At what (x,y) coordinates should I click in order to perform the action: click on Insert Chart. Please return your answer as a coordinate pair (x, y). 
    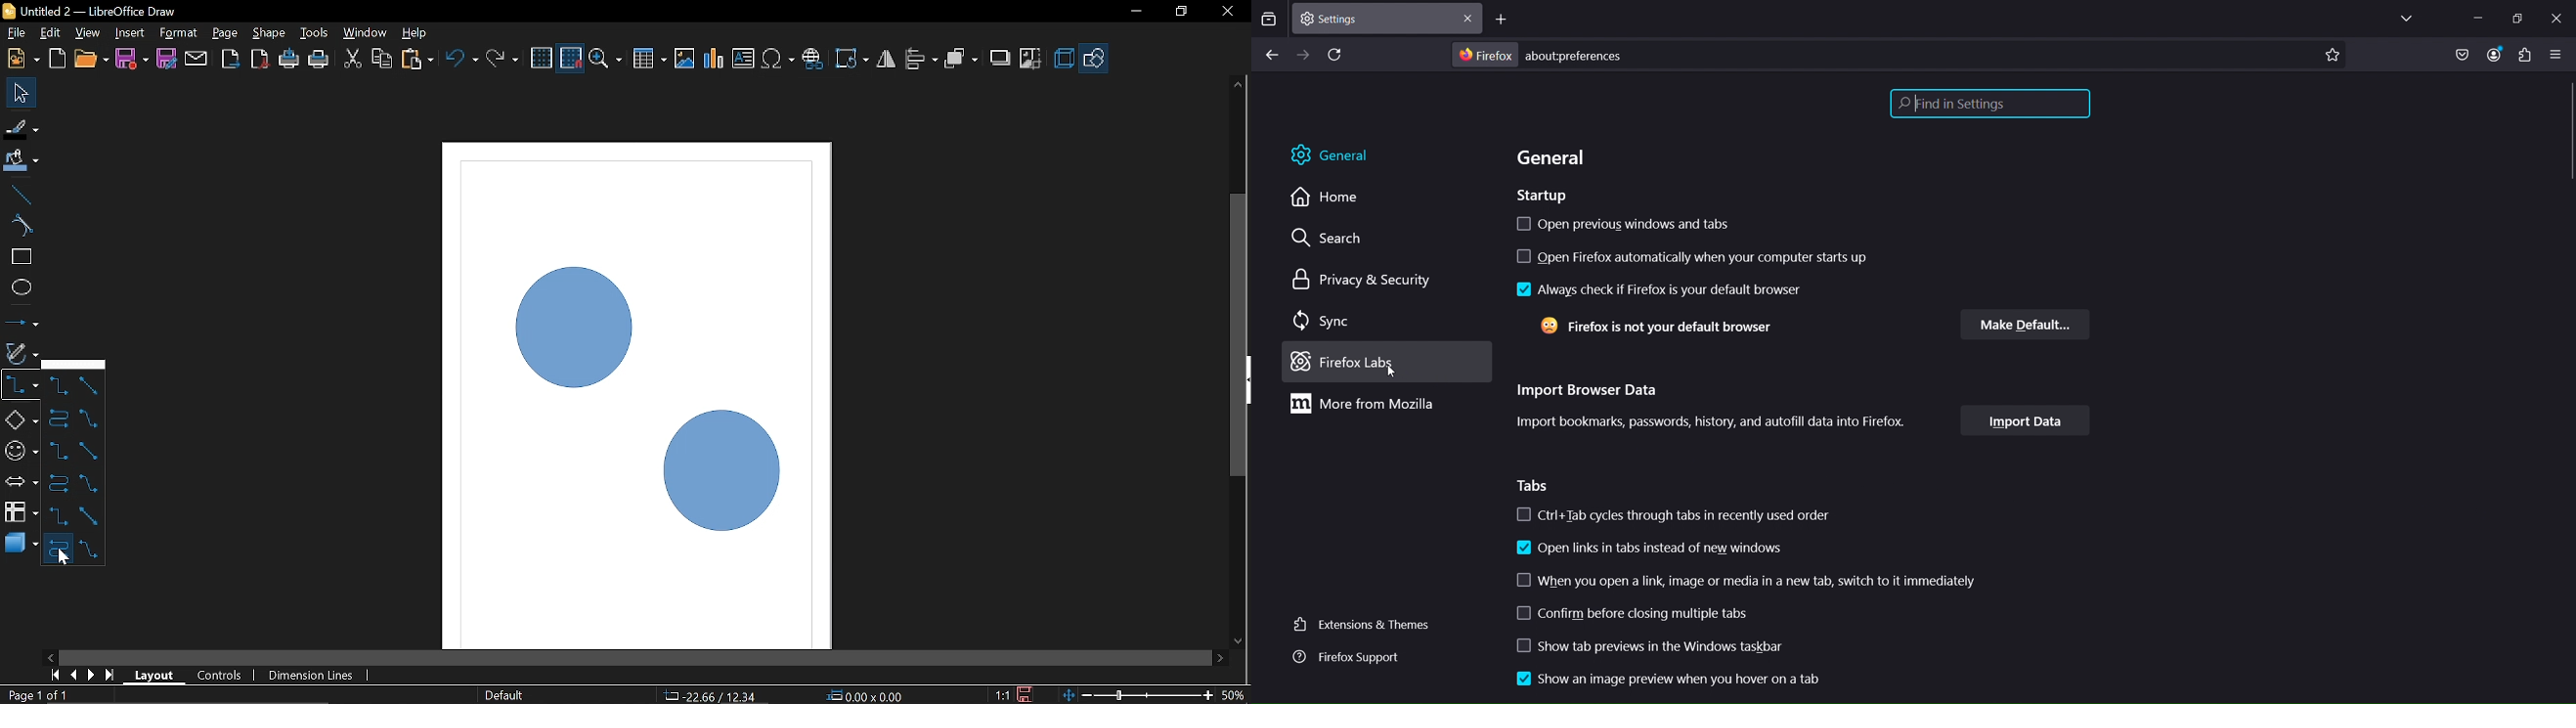
    Looking at the image, I should click on (714, 60).